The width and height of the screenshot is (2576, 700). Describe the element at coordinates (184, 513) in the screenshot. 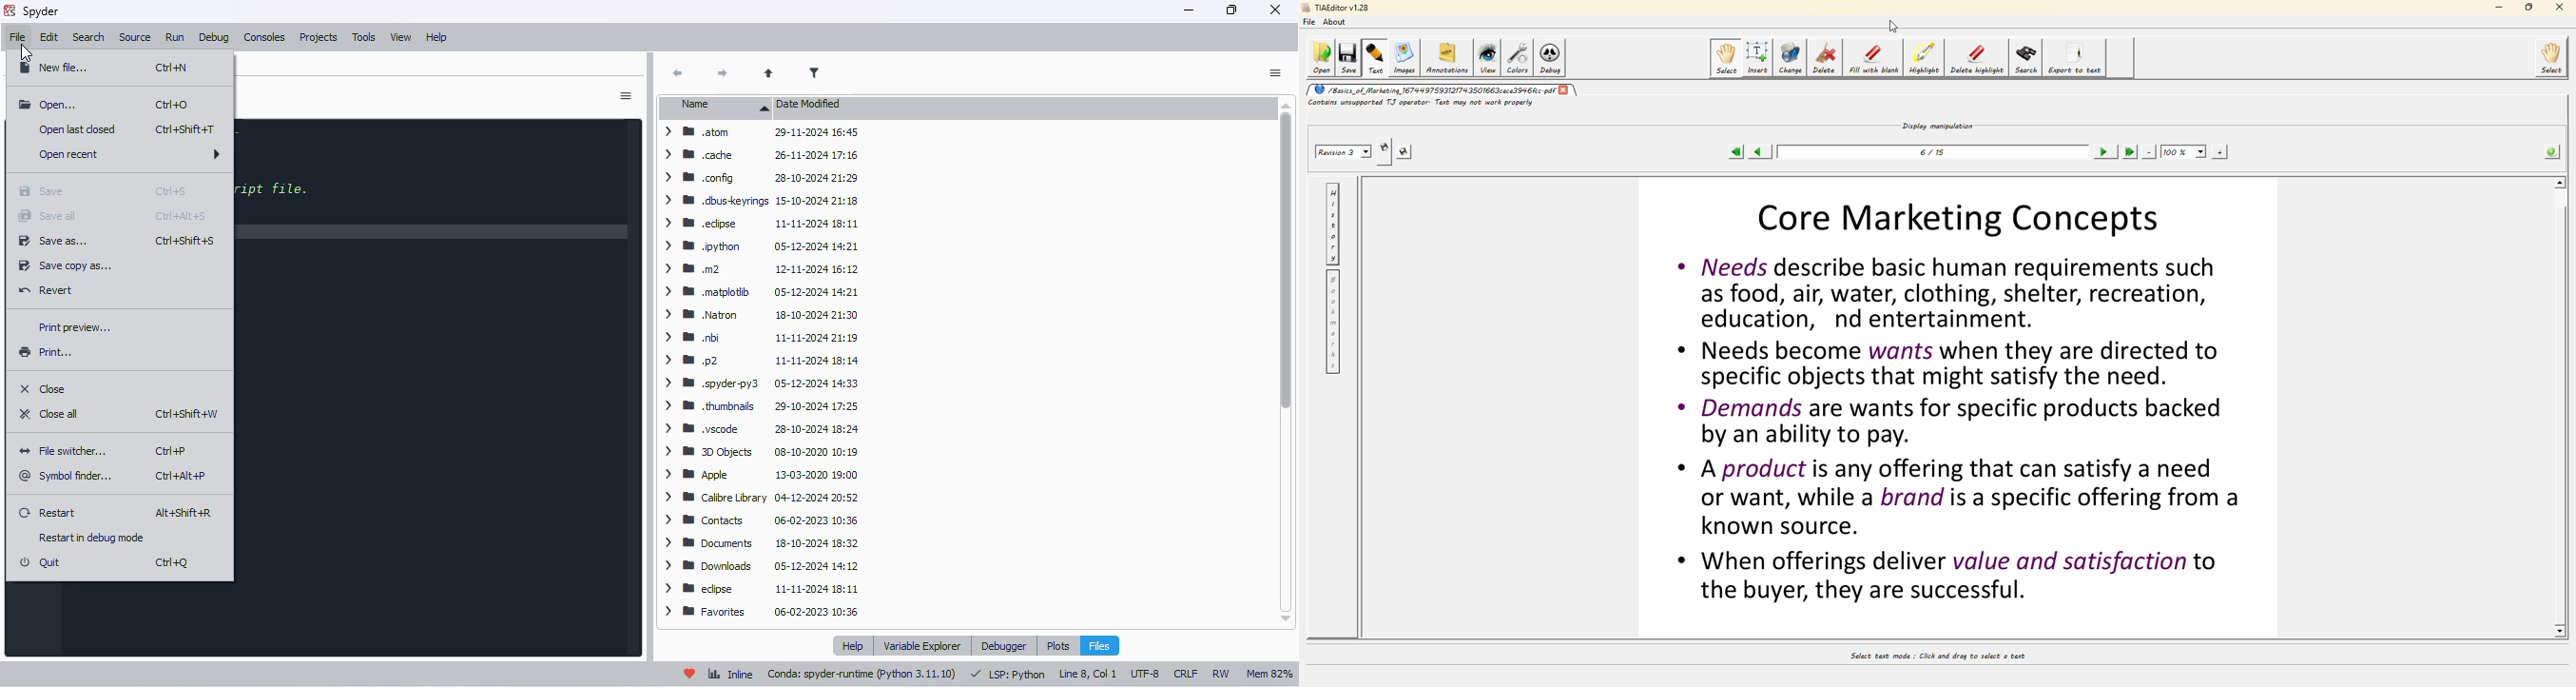

I see `shortcut for restart` at that location.